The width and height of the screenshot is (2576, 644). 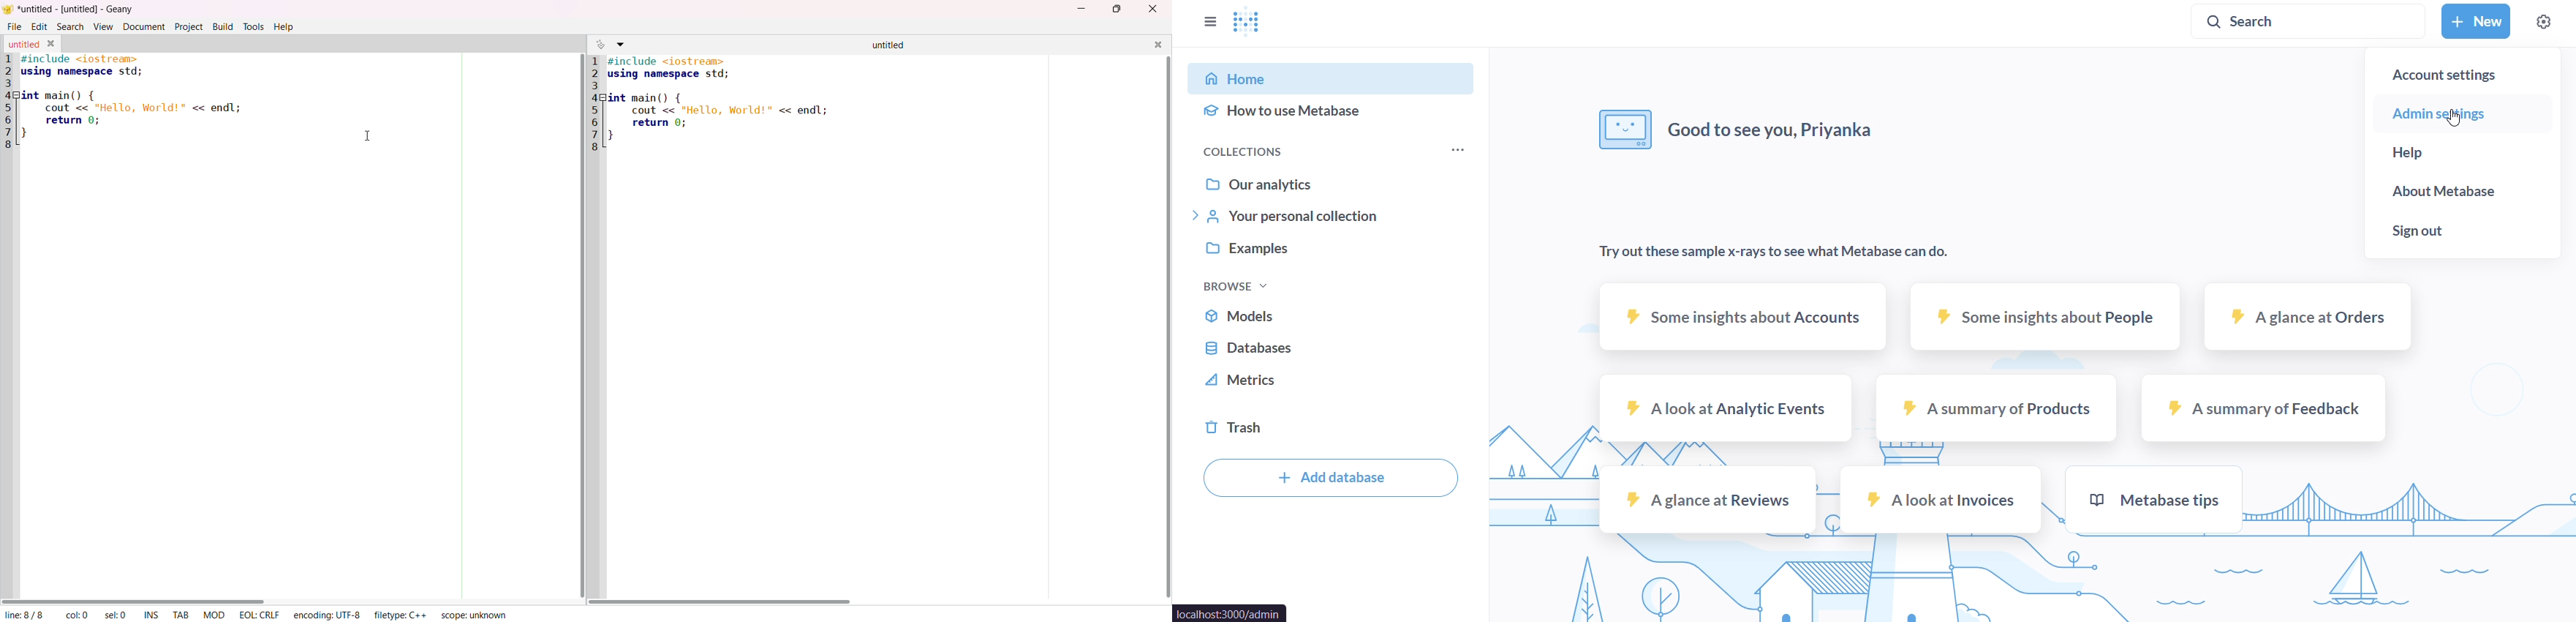 I want to click on metrics, so click(x=1330, y=384).